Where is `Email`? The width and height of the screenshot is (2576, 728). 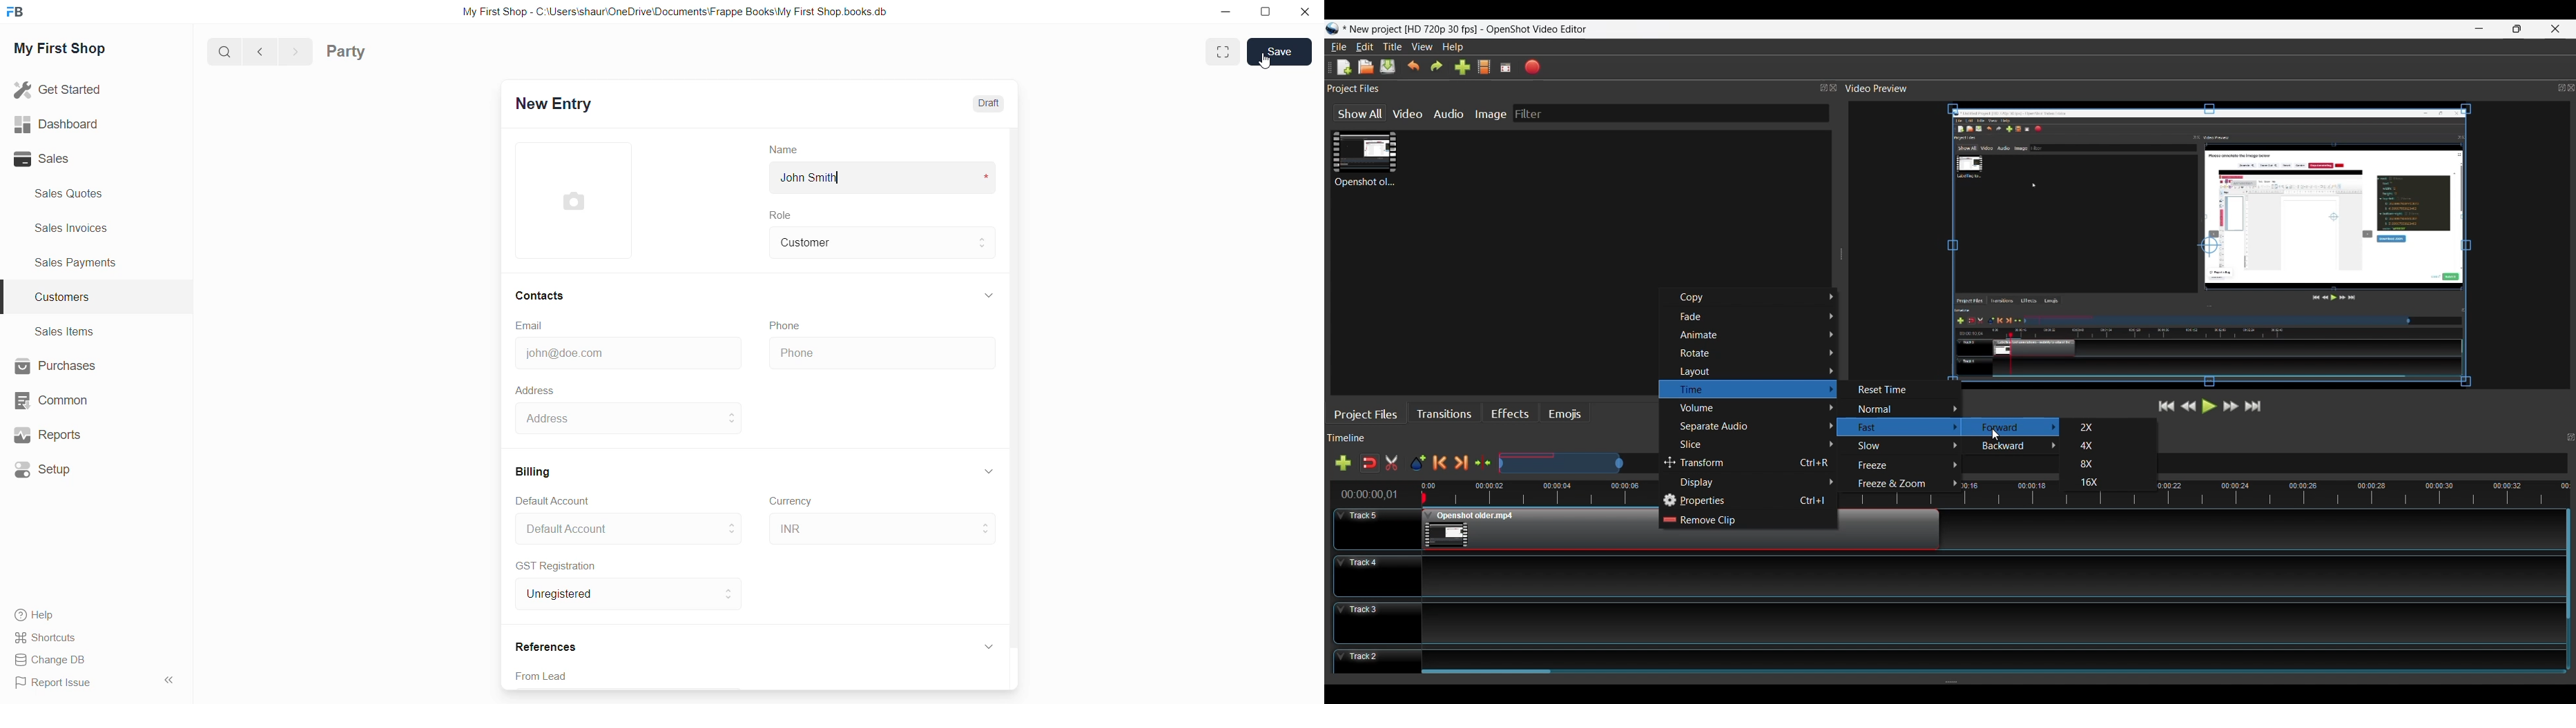
Email is located at coordinates (532, 325).